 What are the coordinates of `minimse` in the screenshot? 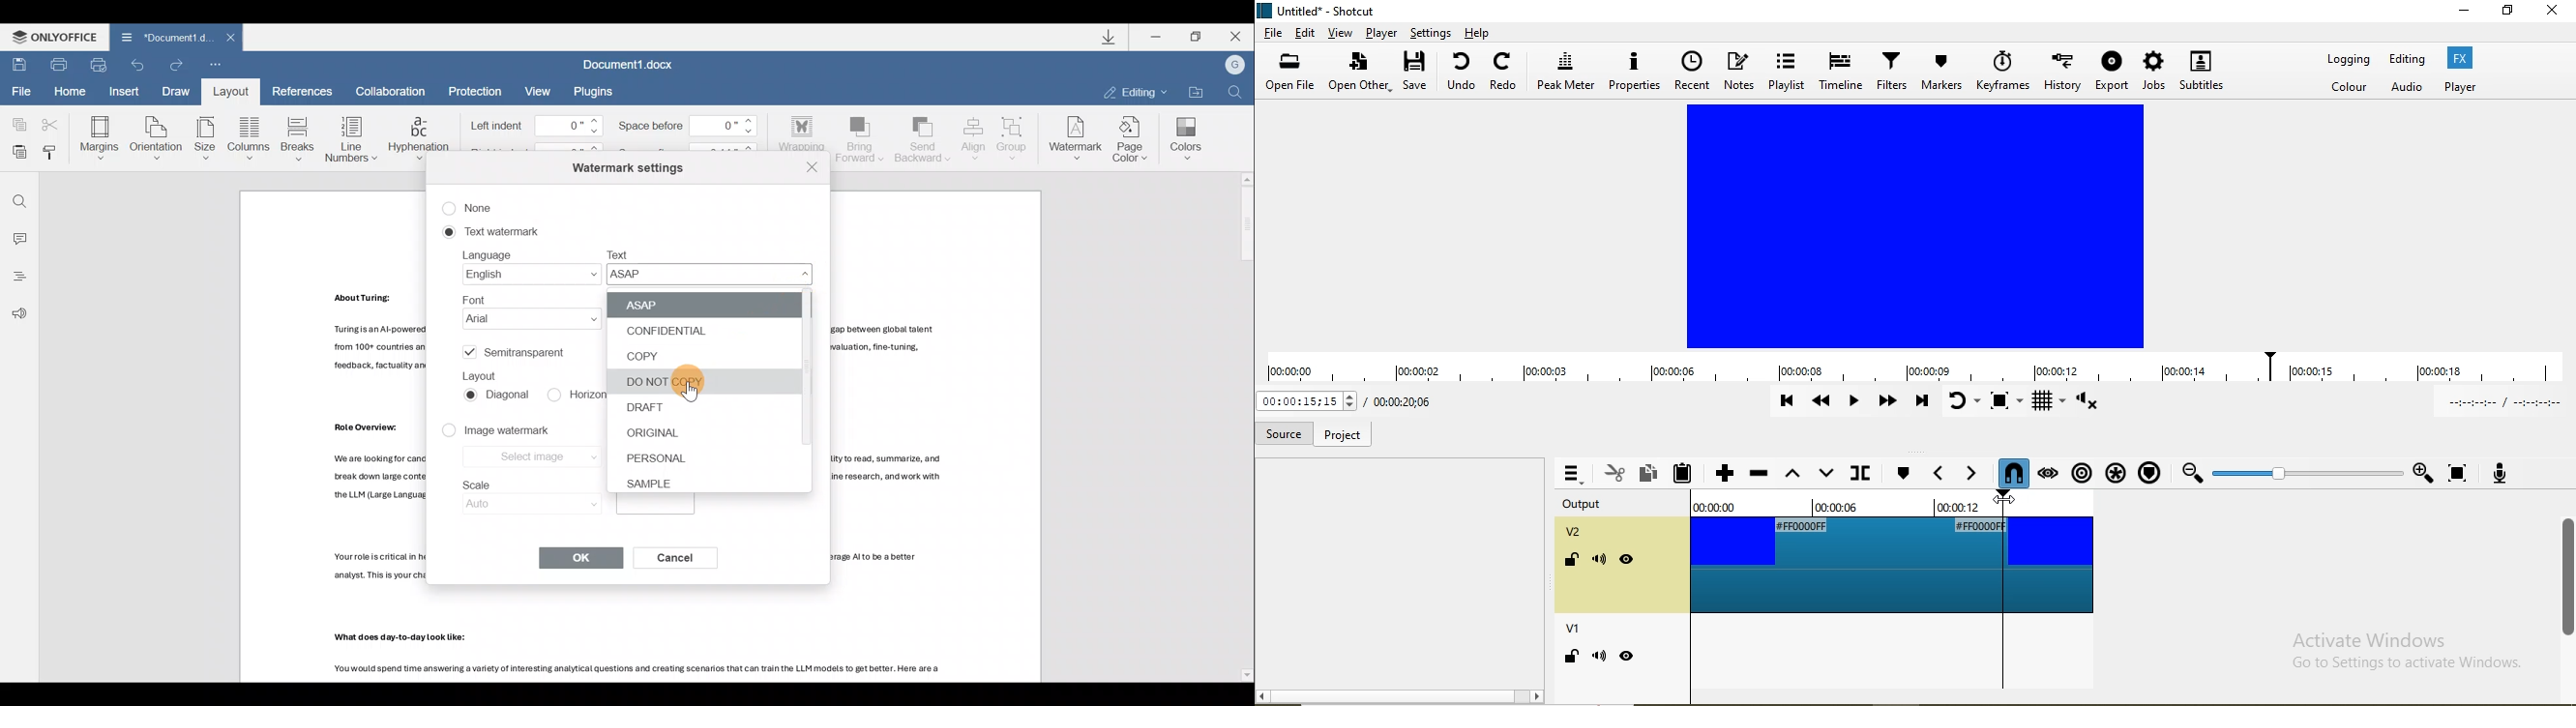 It's located at (2464, 14).